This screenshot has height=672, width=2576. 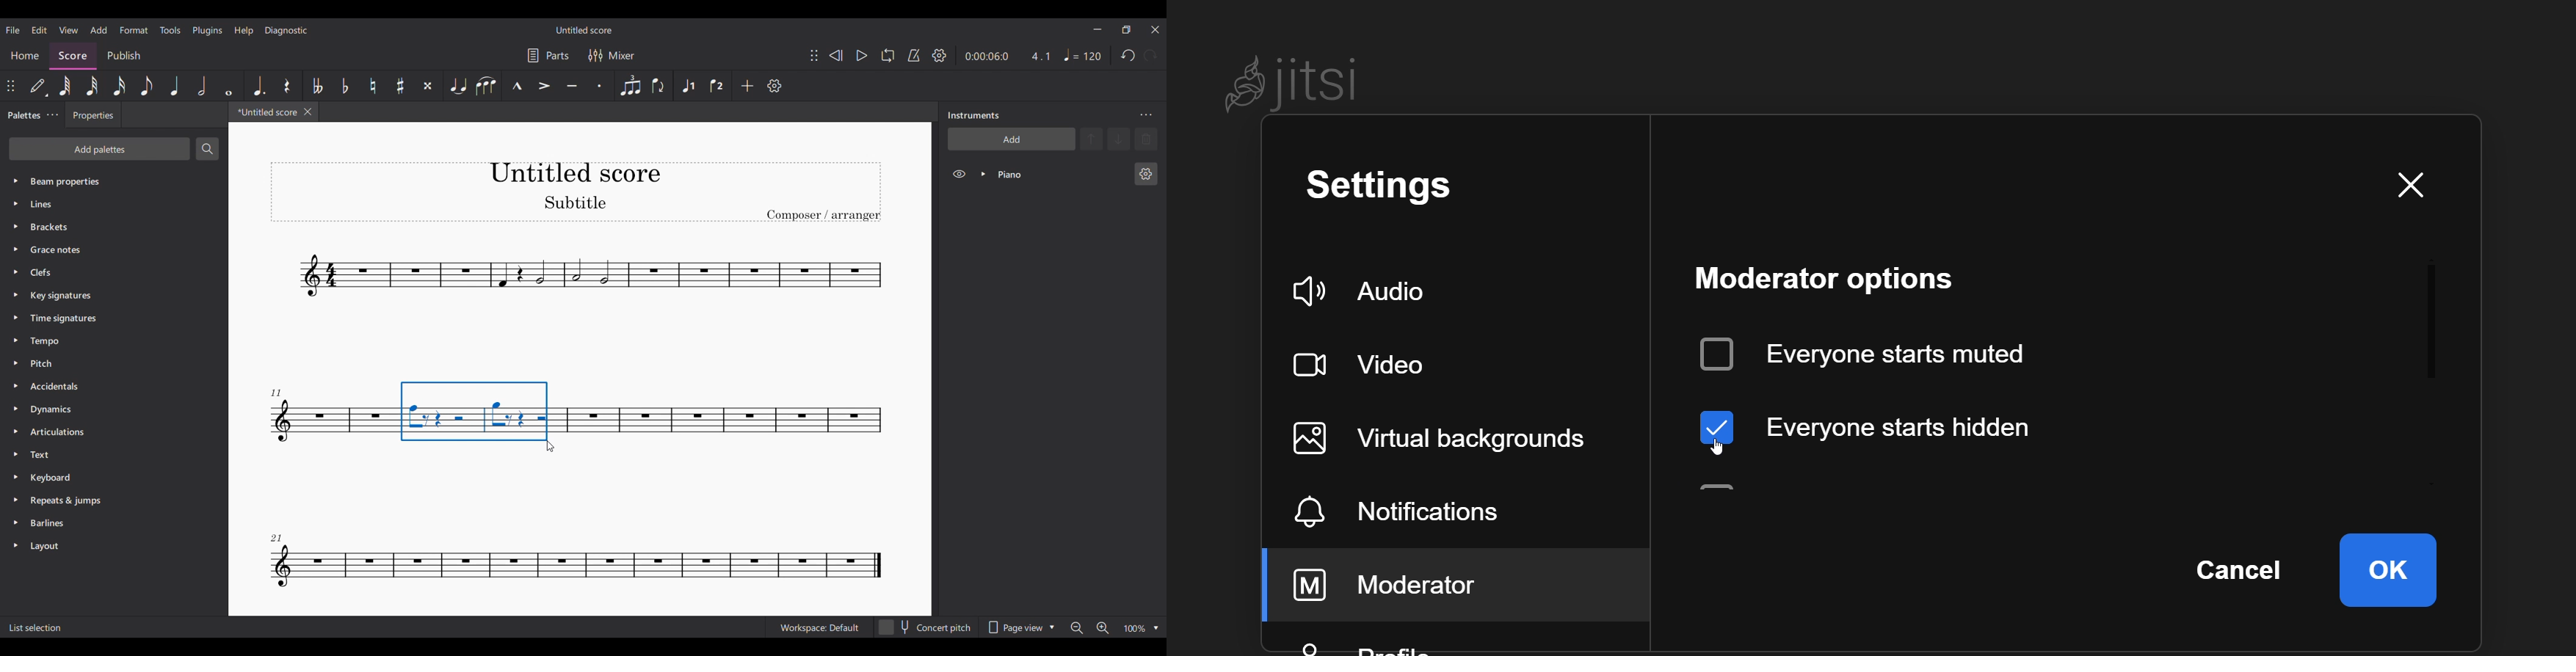 What do you see at coordinates (93, 118) in the screenshot?
I see `Properties panel` at bounding box center [93, 118].